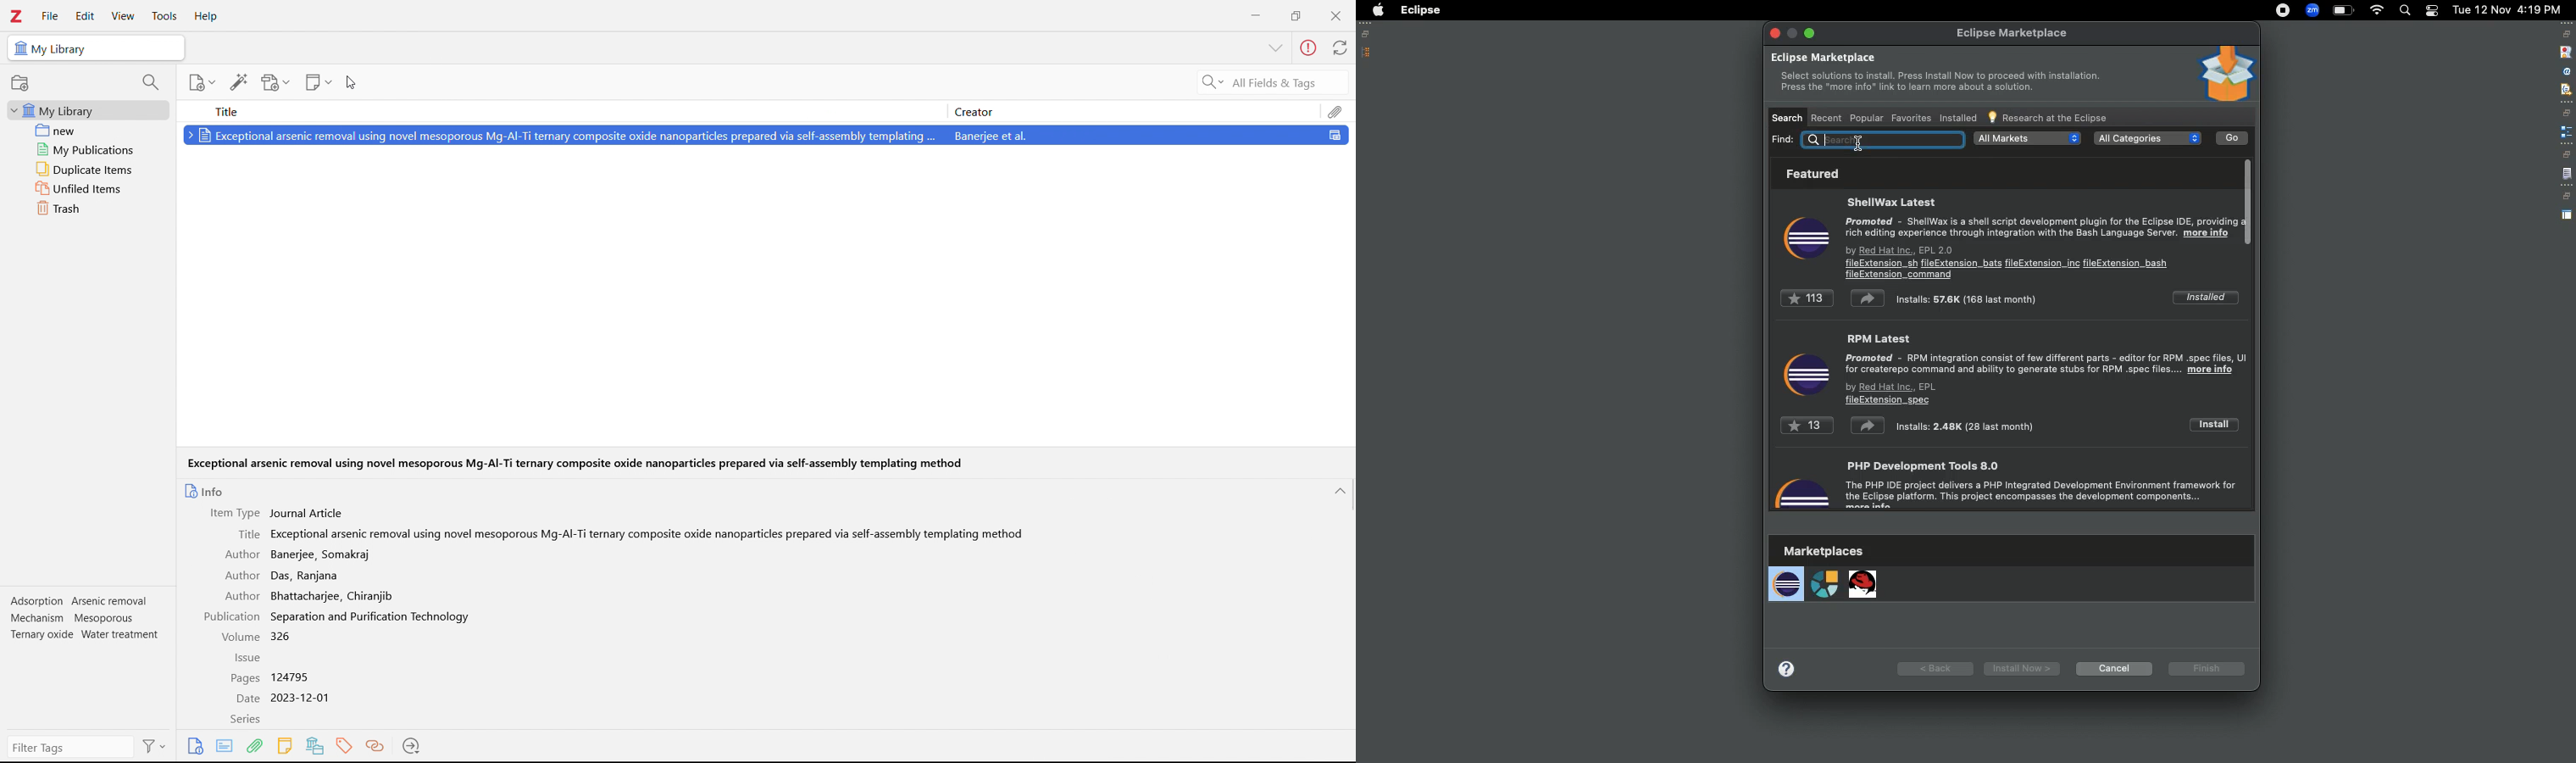 This screenshot has height=784, width=2576. I want to click on my library, so click(88, 111).